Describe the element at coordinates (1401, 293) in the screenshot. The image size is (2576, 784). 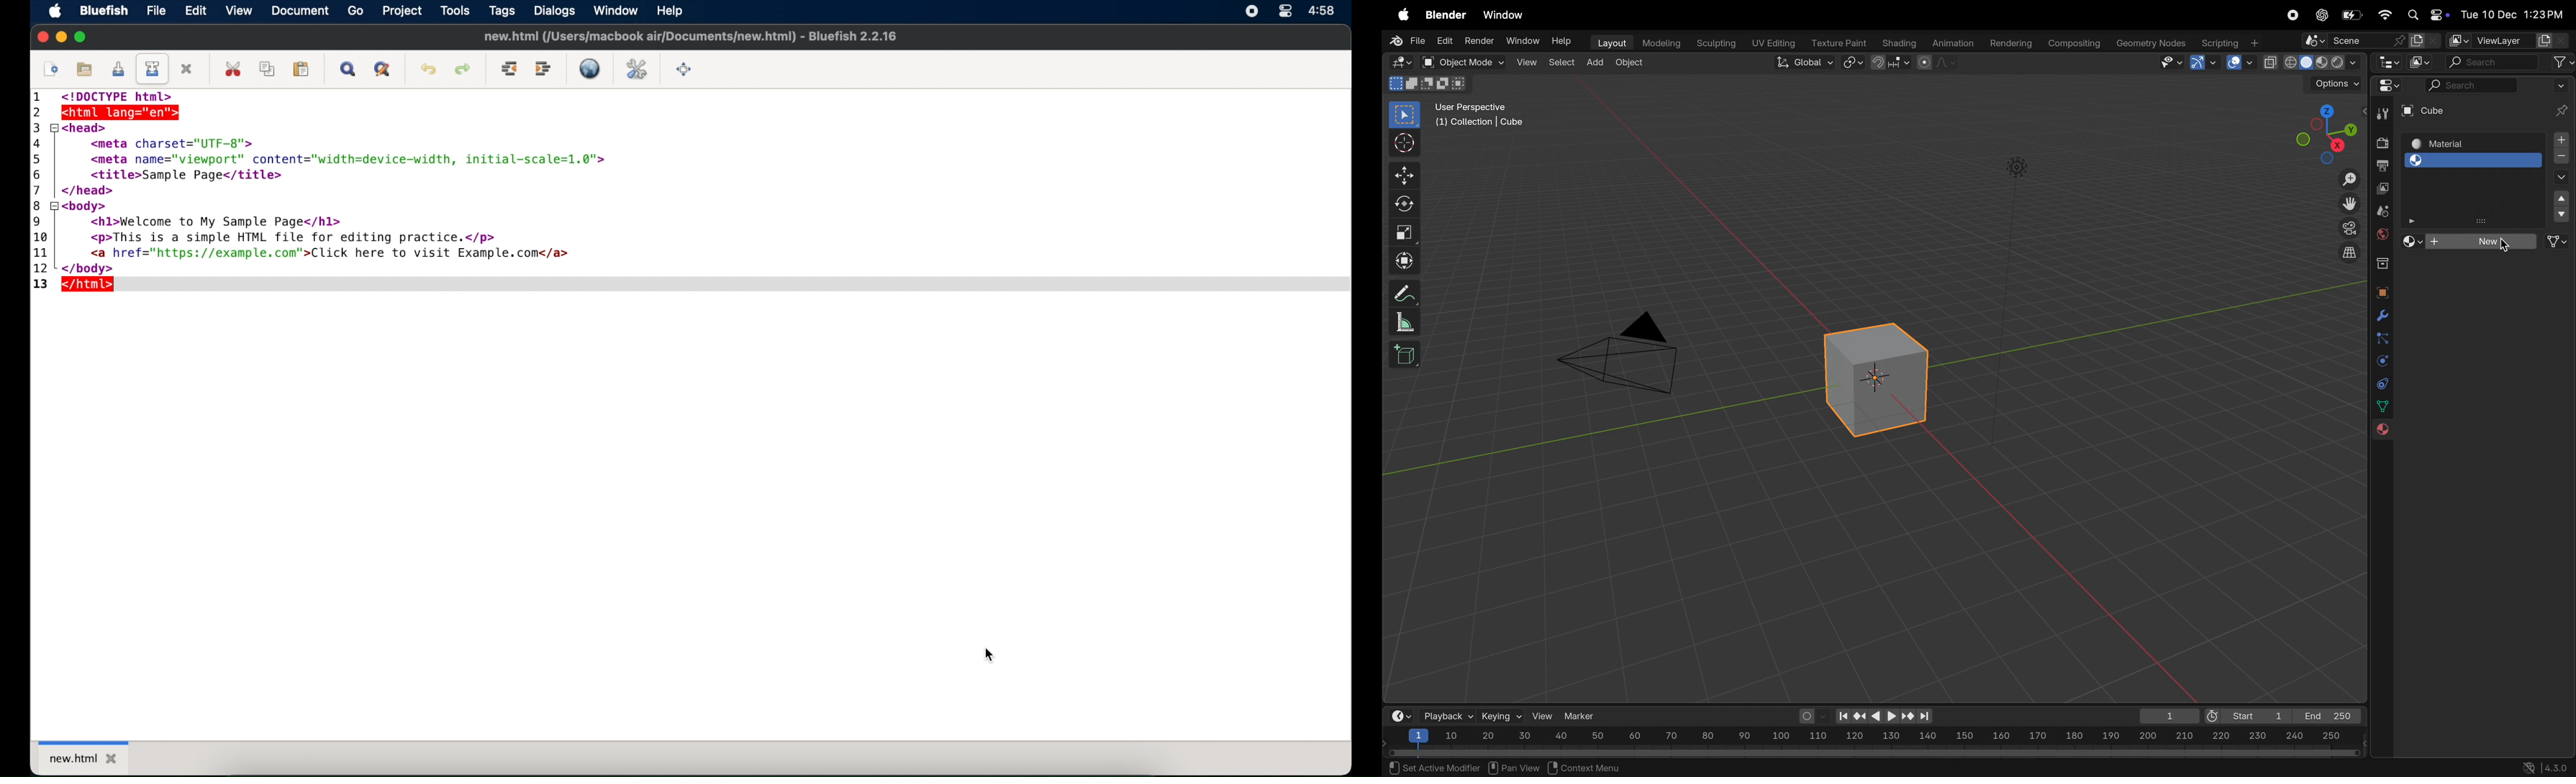
I see `annotate` at that location.